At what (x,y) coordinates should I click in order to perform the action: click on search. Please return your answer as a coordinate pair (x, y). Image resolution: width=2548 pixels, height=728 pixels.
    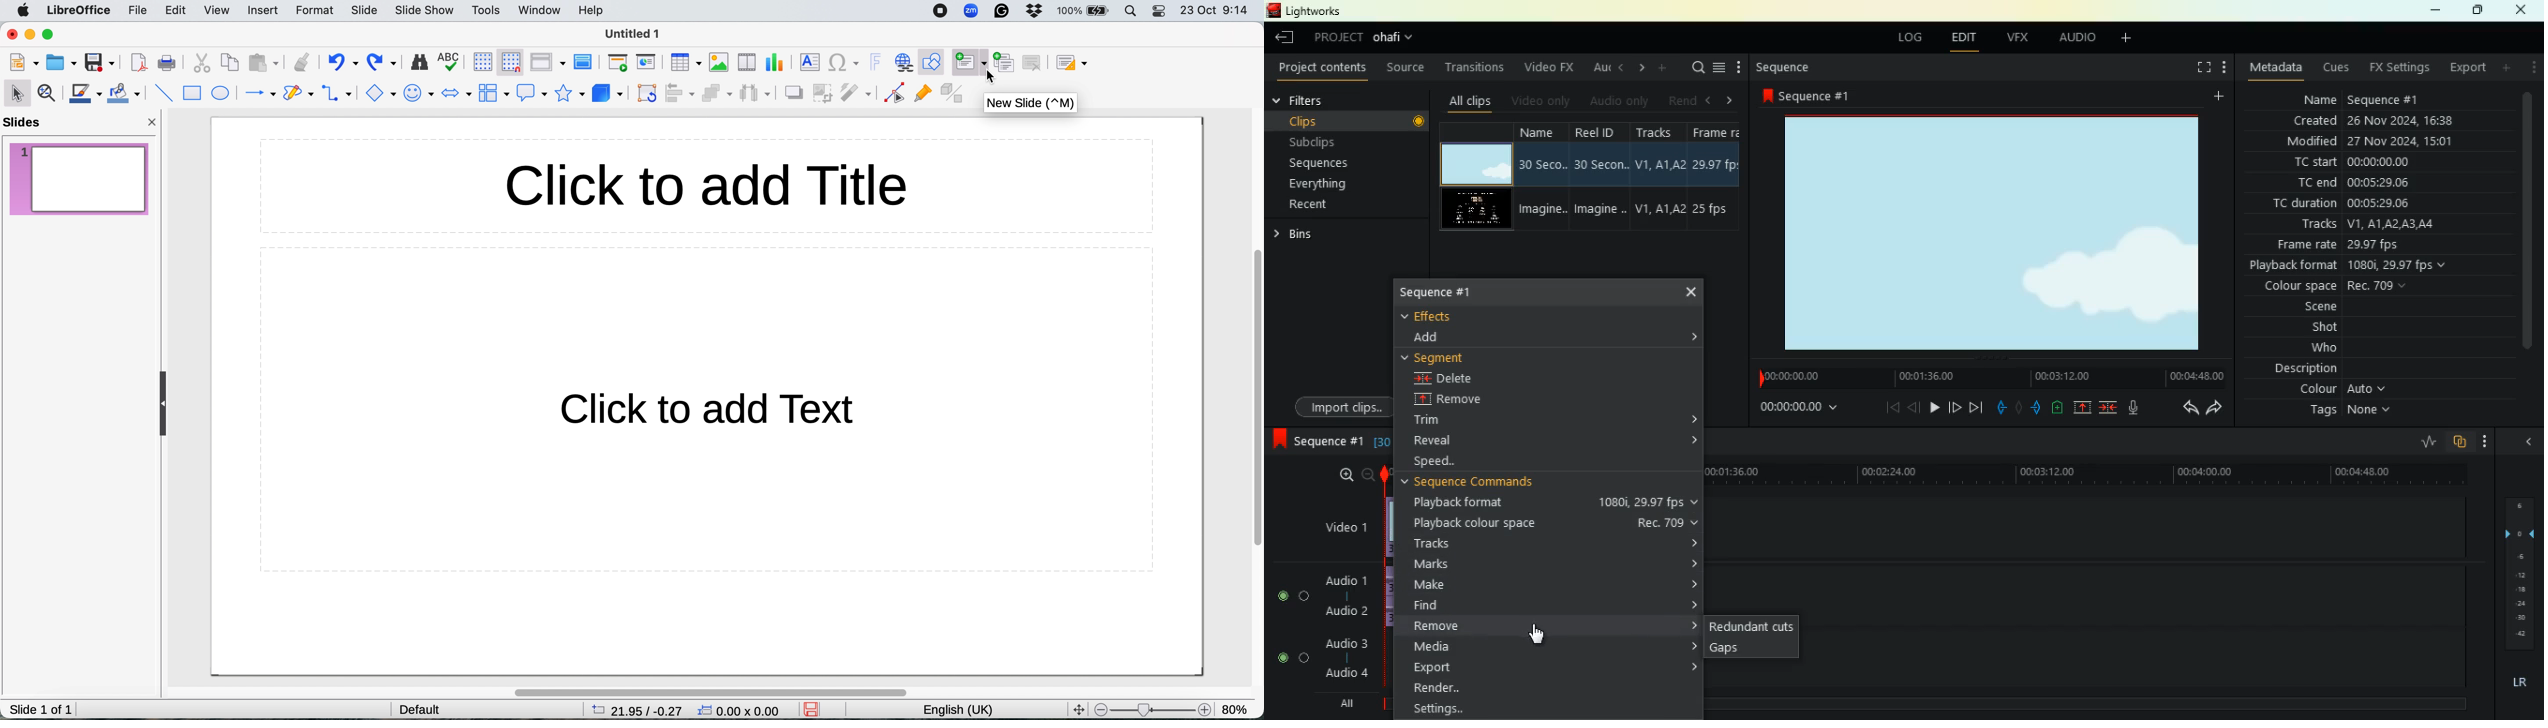
    Looking at the image, I should click on (1698, 69).